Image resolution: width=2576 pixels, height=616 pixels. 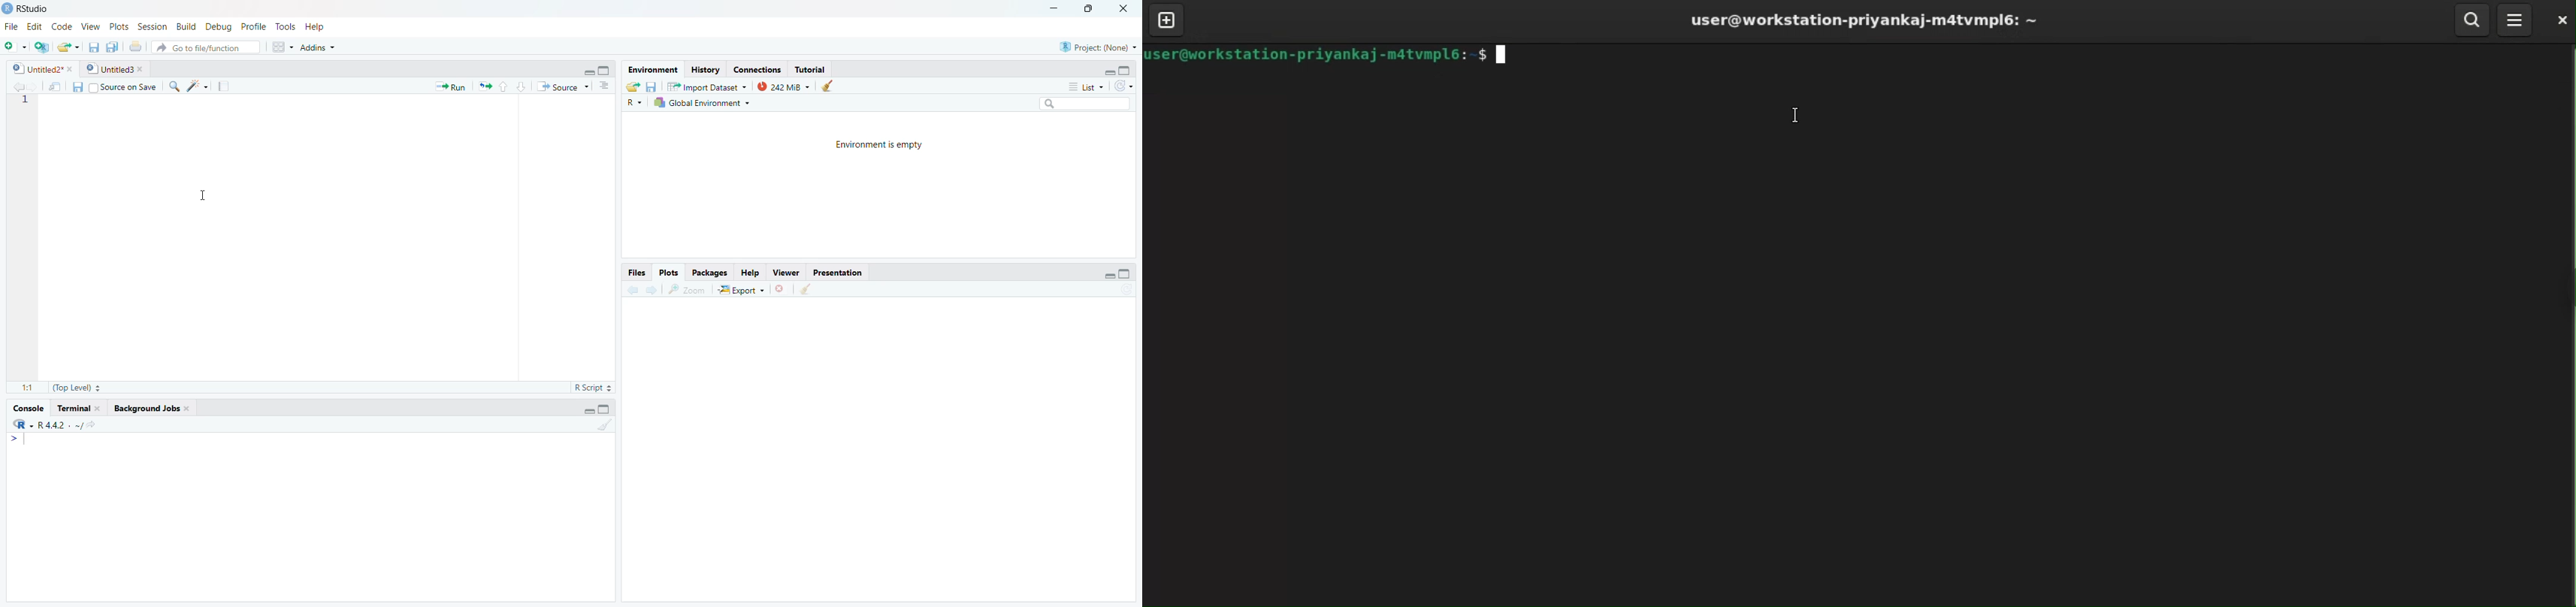 I want to click on Untitled3, so click(x=115, y=70).